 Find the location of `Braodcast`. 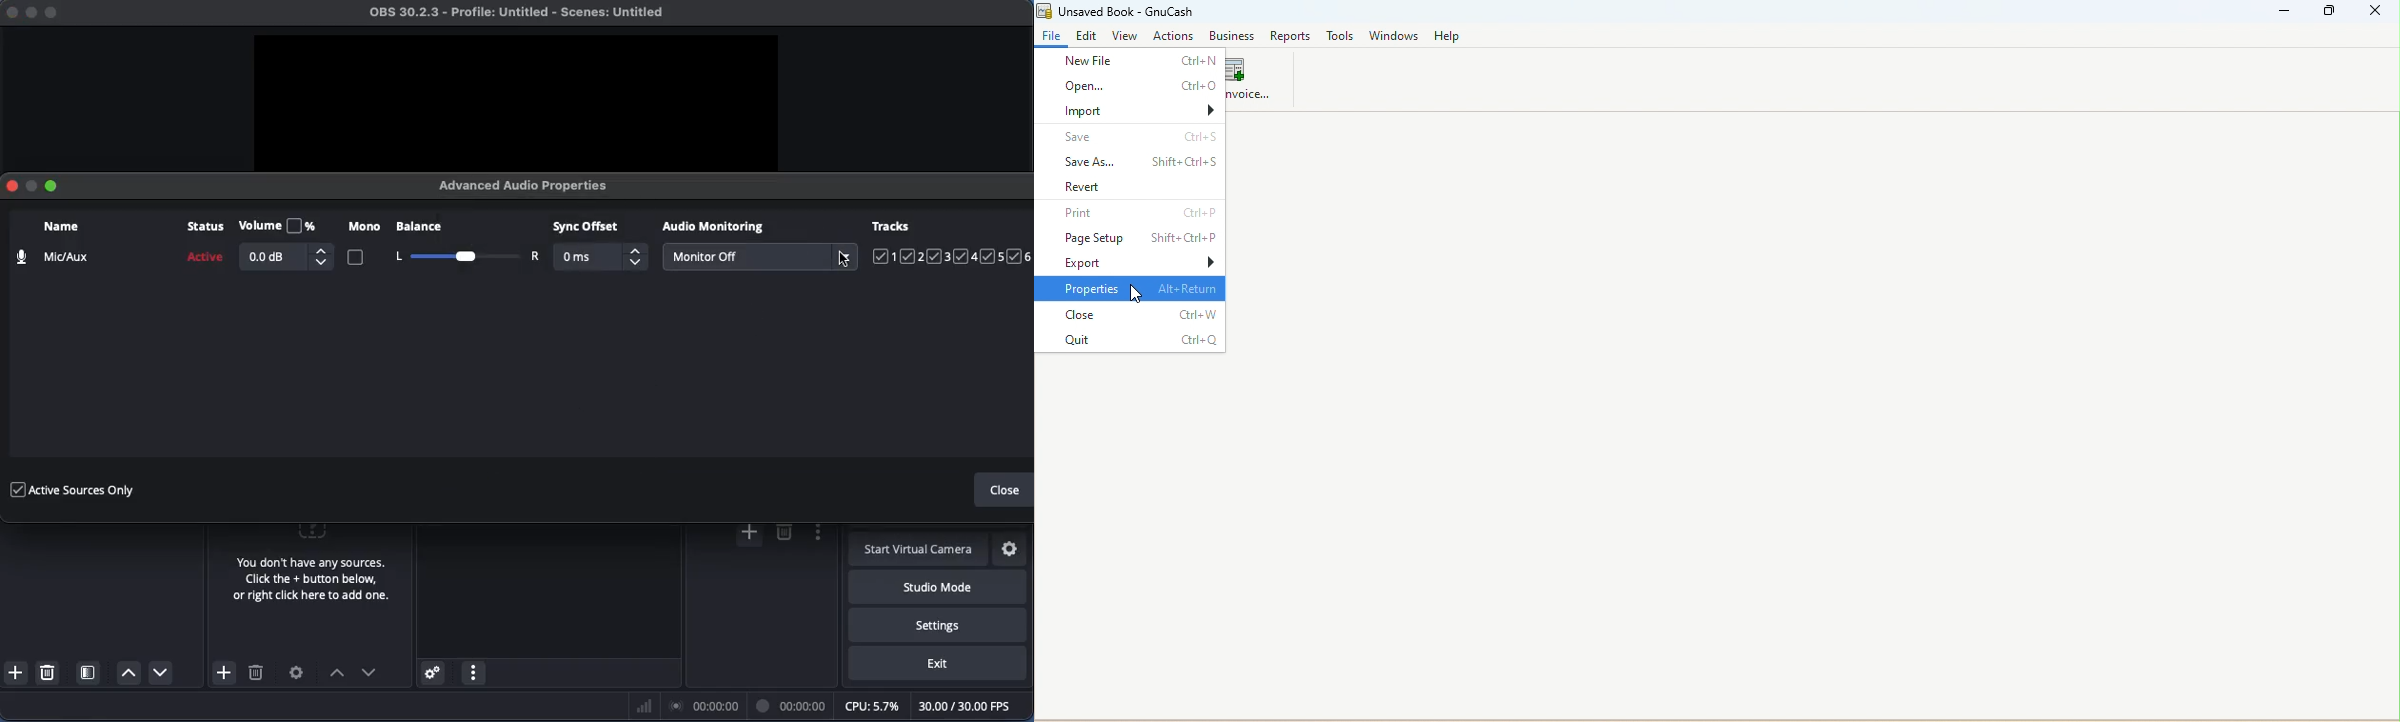

Braodcast is located at coordinates (705, 707).